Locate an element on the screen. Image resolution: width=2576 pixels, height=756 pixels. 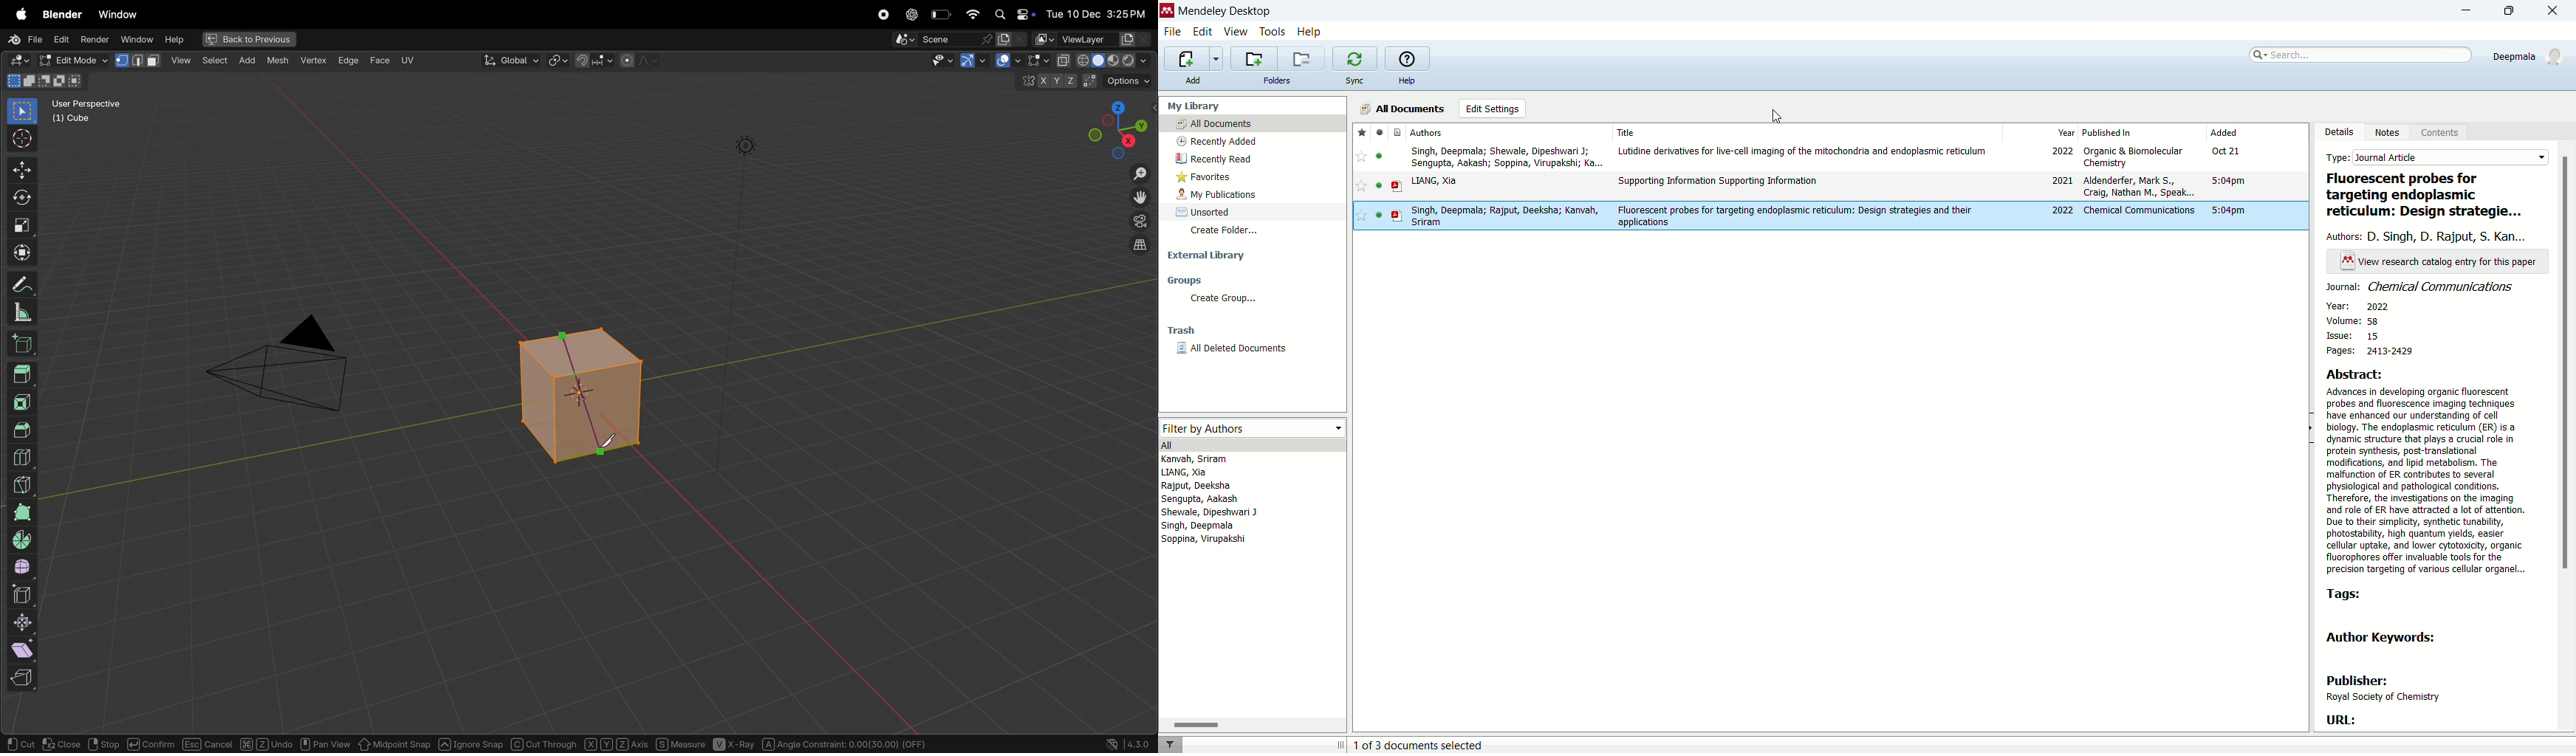
spin is located at coordinates (23, 540).